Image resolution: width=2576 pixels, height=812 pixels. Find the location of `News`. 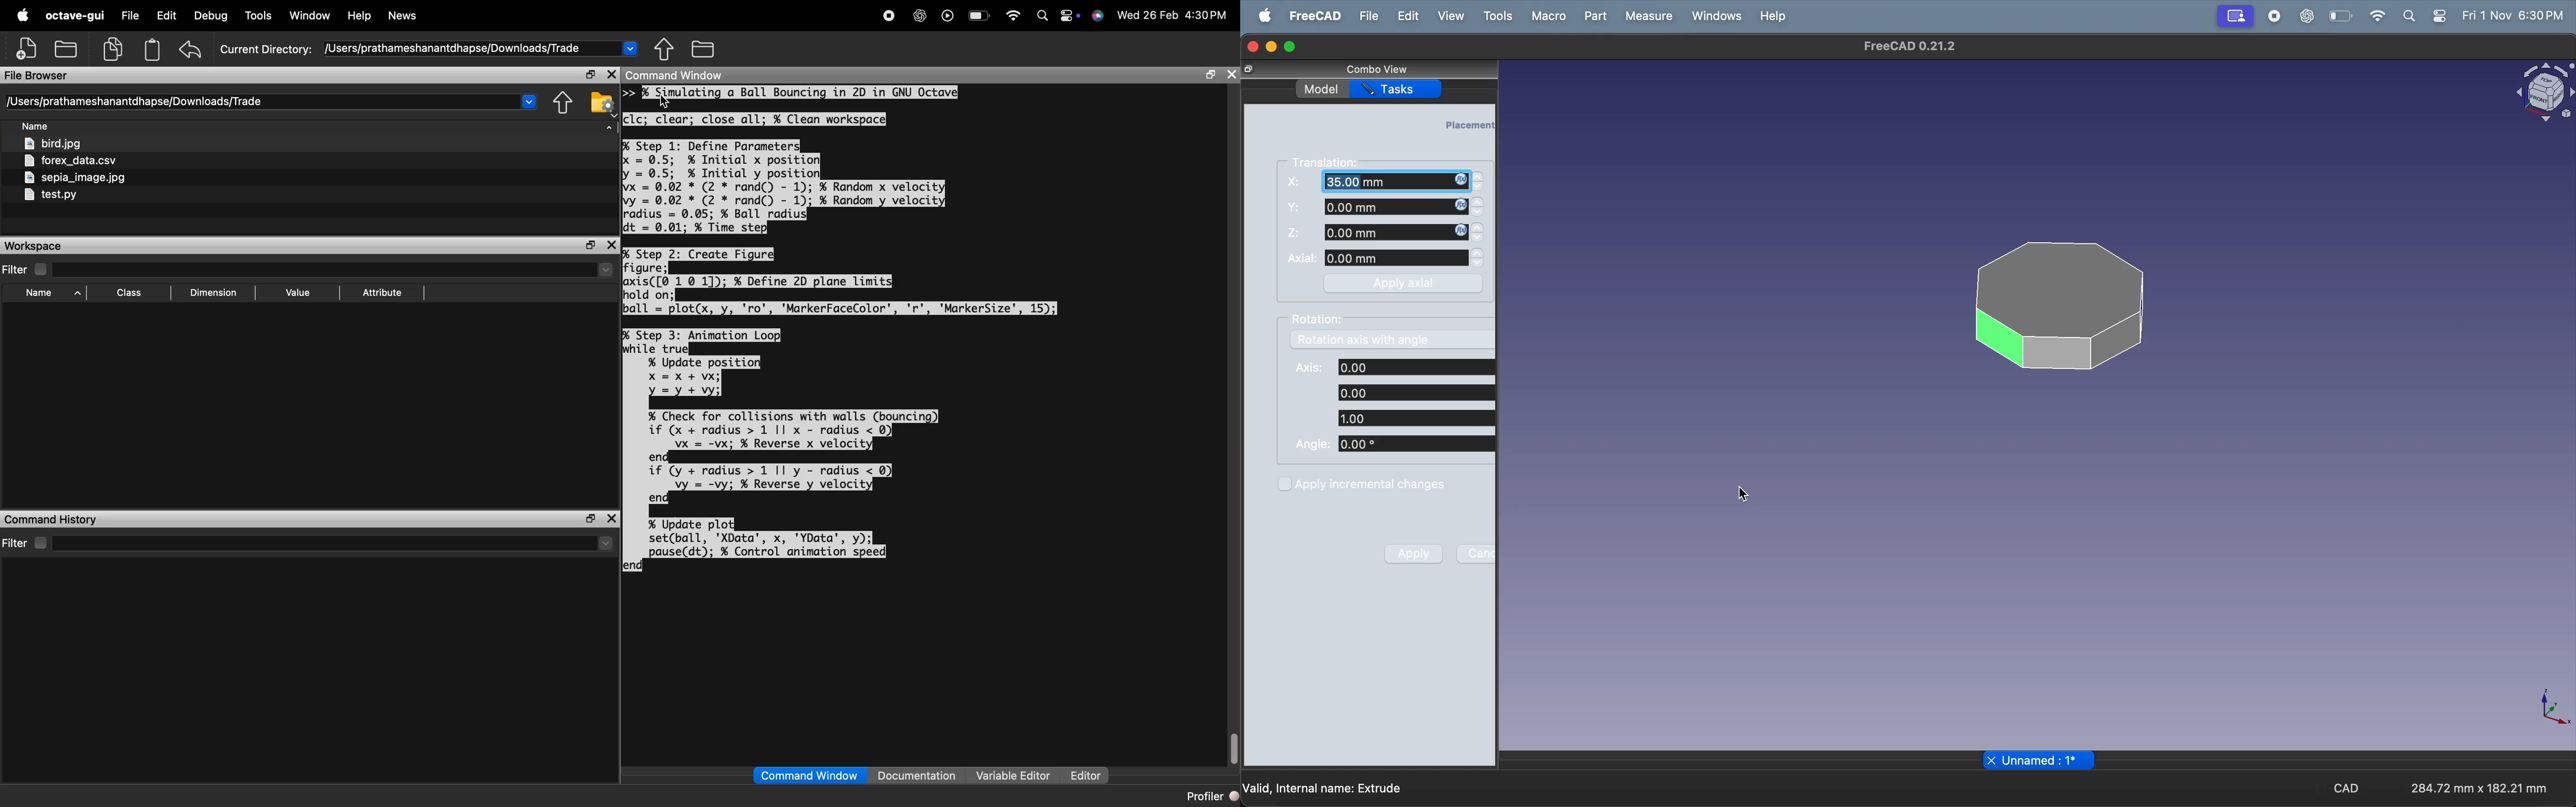

News is located at coordinates (403, 15).